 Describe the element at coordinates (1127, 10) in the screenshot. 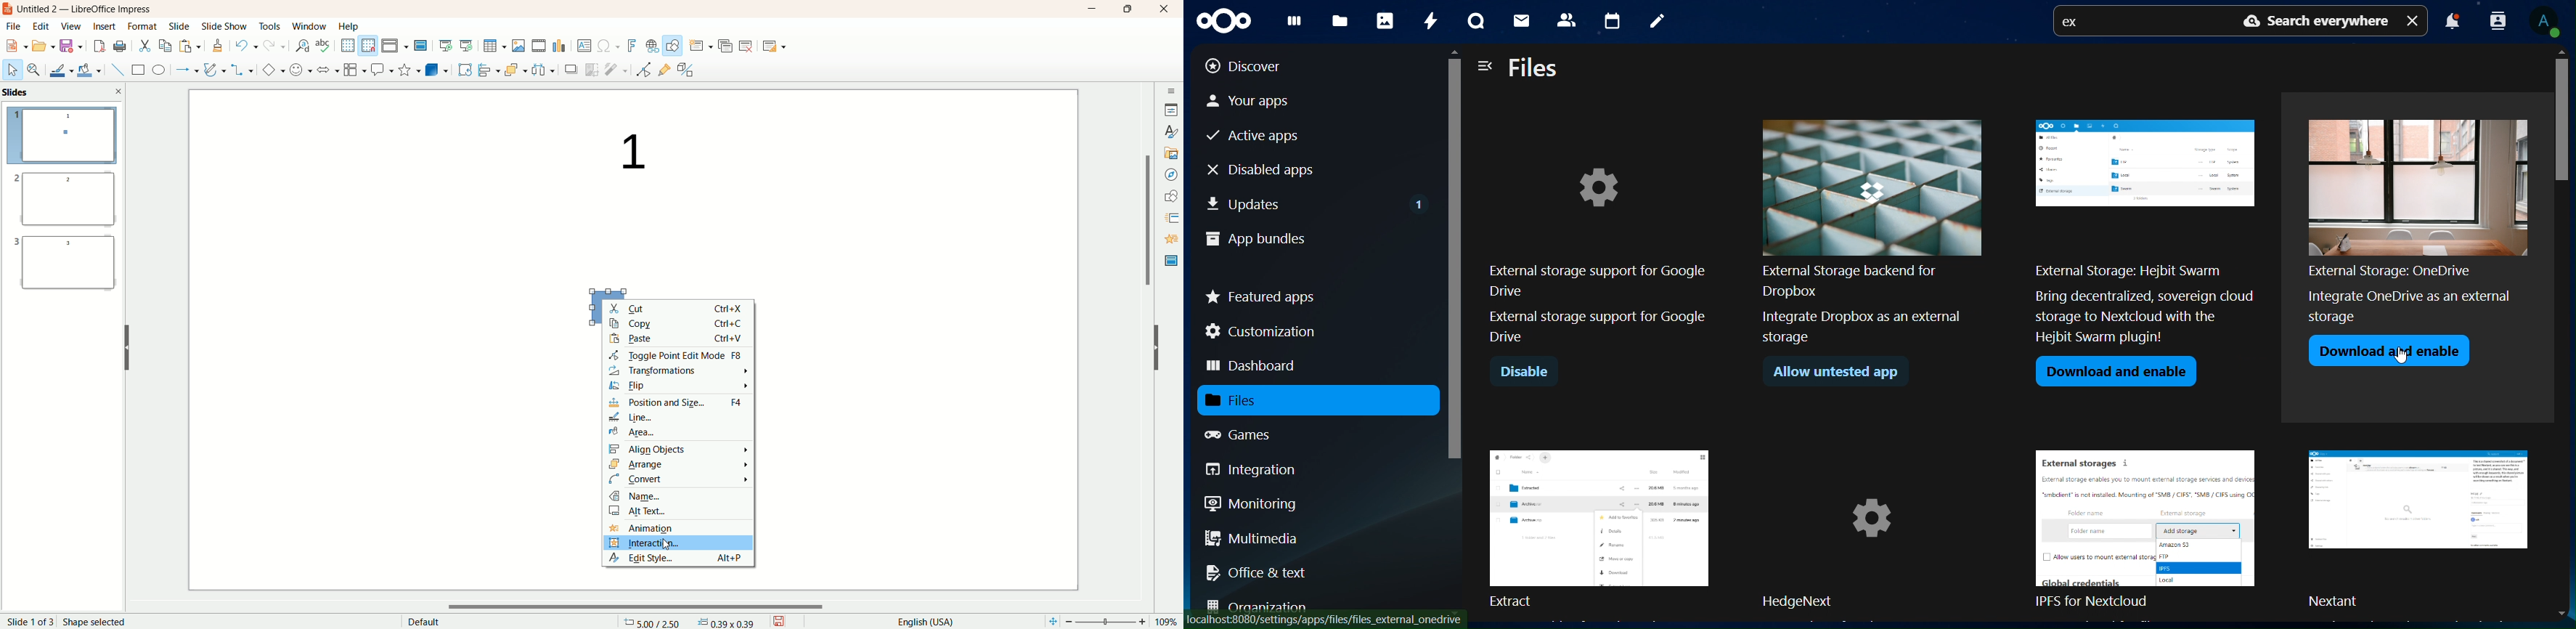

I see `maximize` at that location.